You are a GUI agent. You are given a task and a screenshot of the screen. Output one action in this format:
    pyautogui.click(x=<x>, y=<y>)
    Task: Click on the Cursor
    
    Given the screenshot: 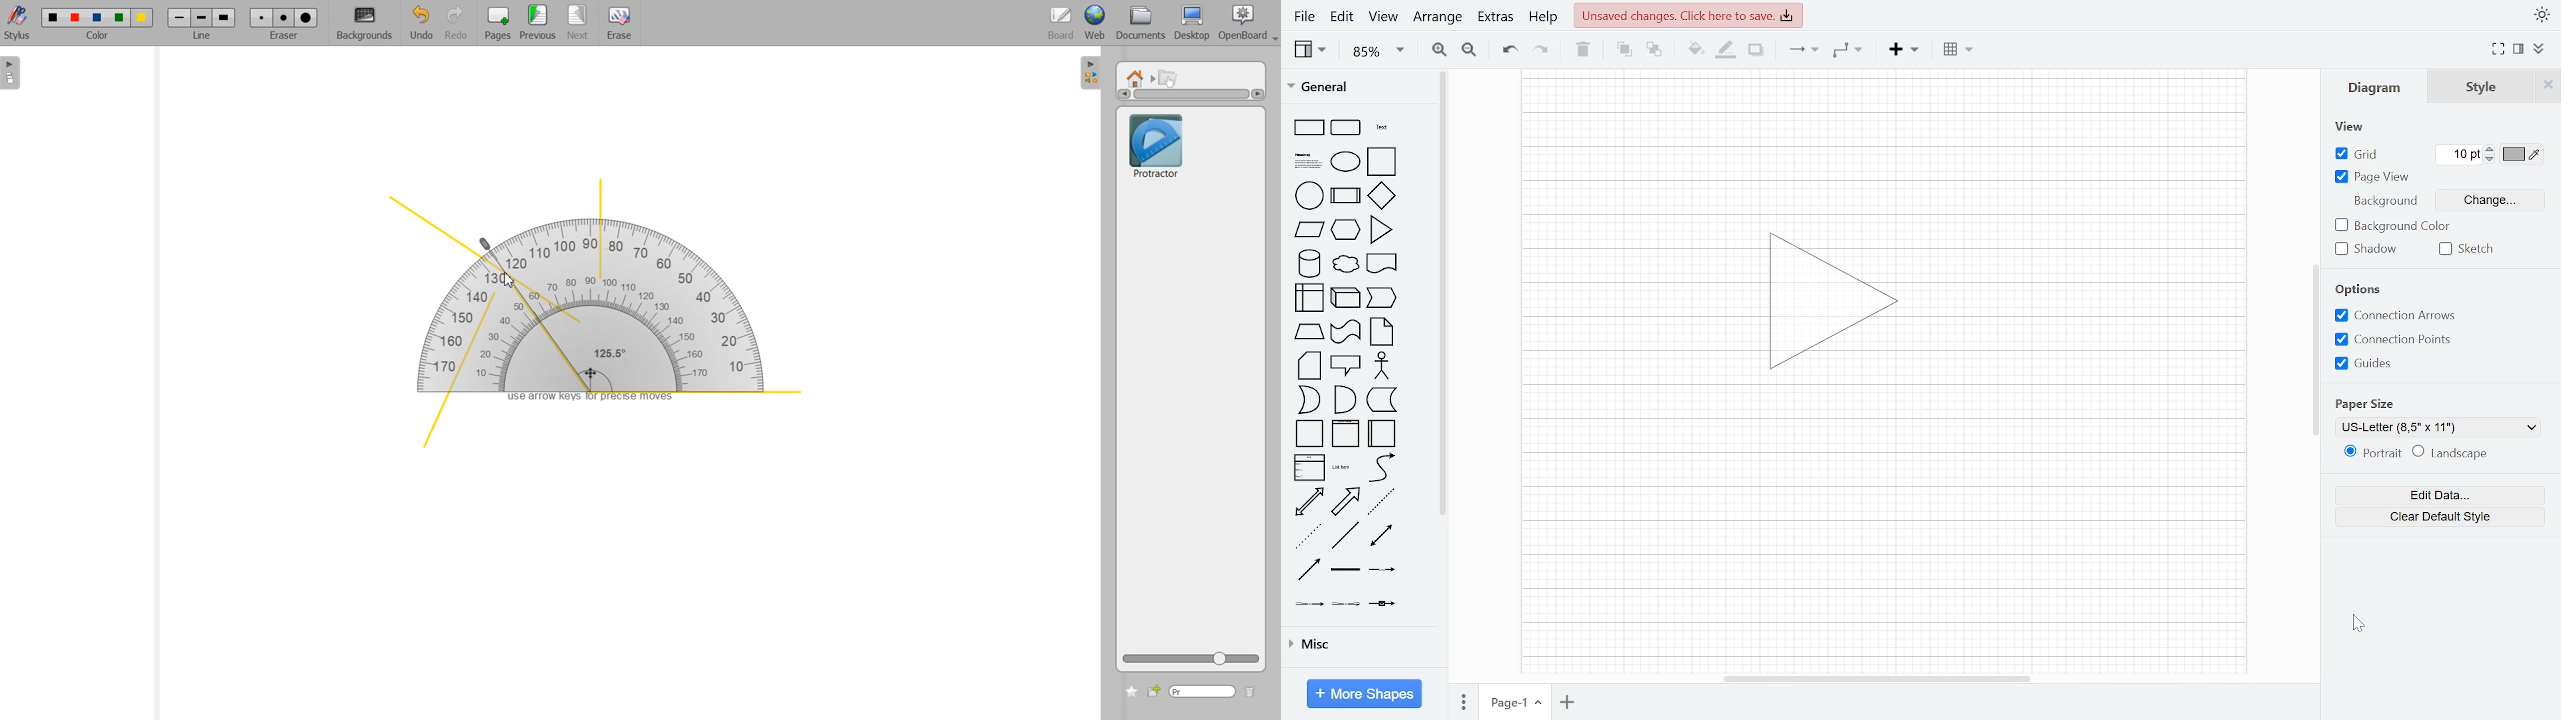 What is the action you would take?
    pyautogui.click(x=2358, y=623)
    